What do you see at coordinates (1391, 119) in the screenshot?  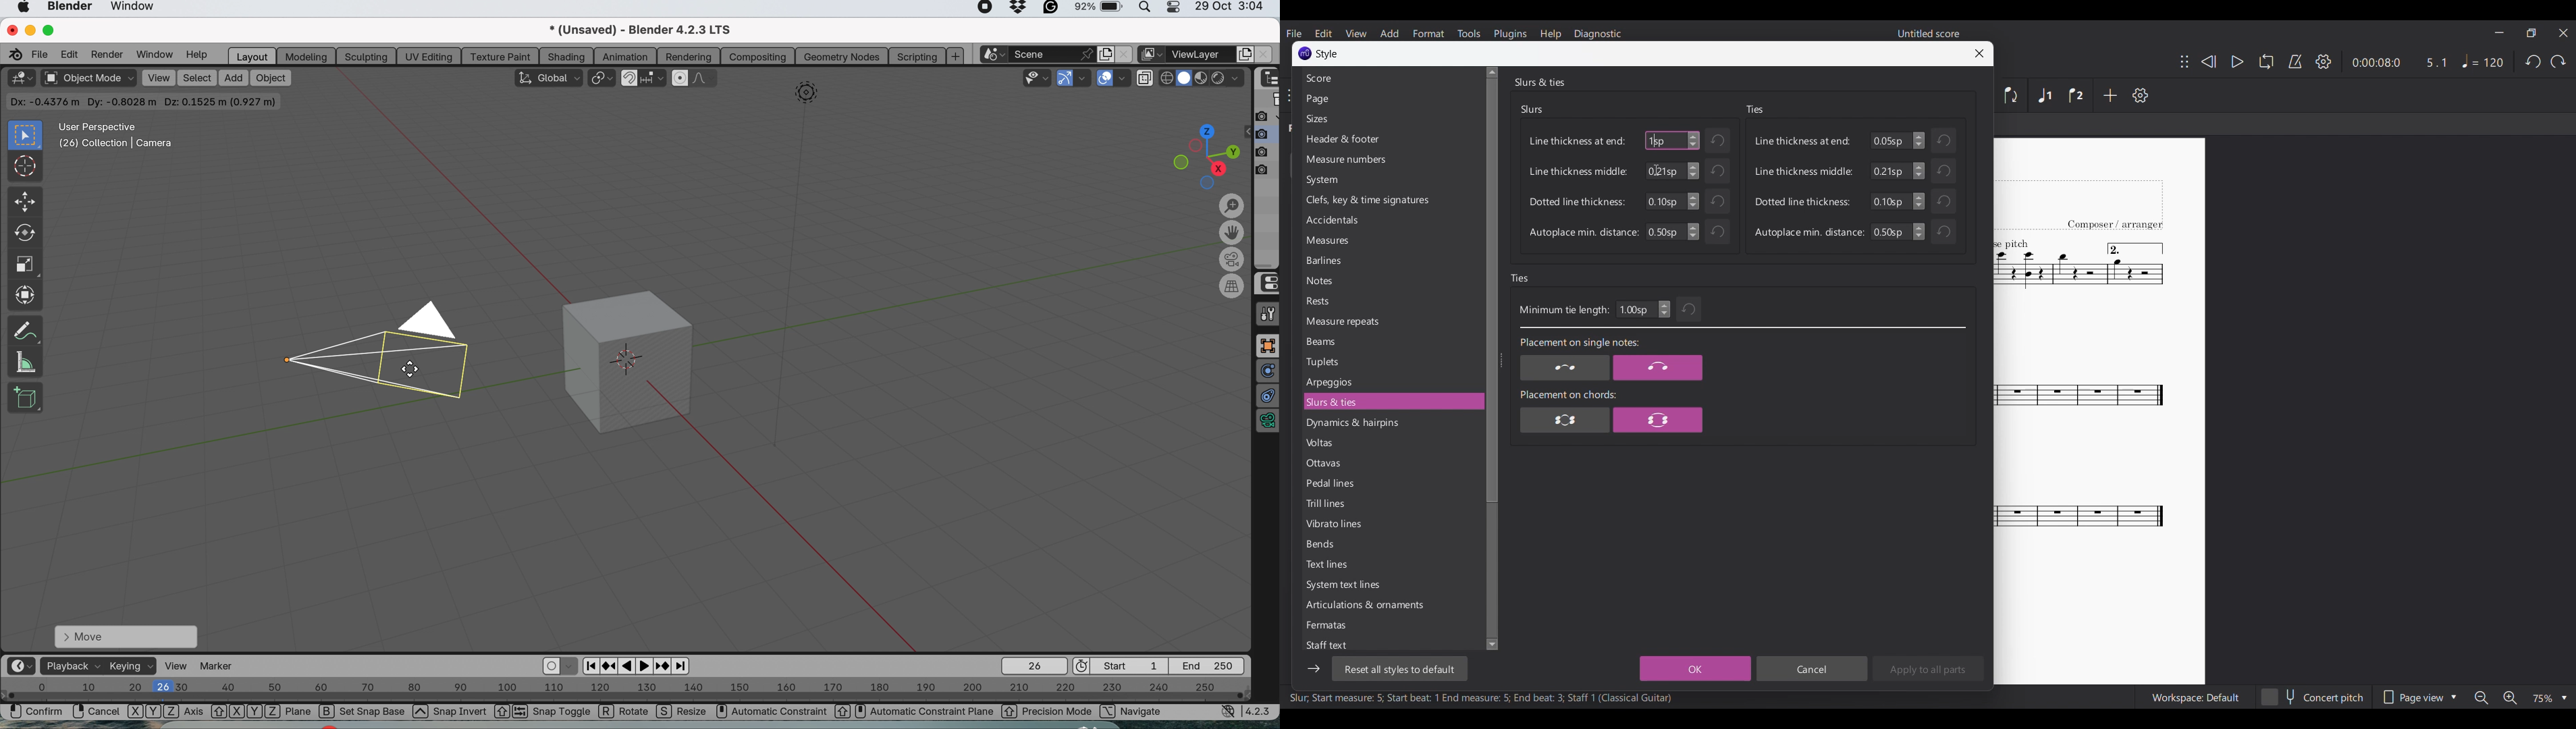 I see `Sizes` at bounding box center [1391, 119].